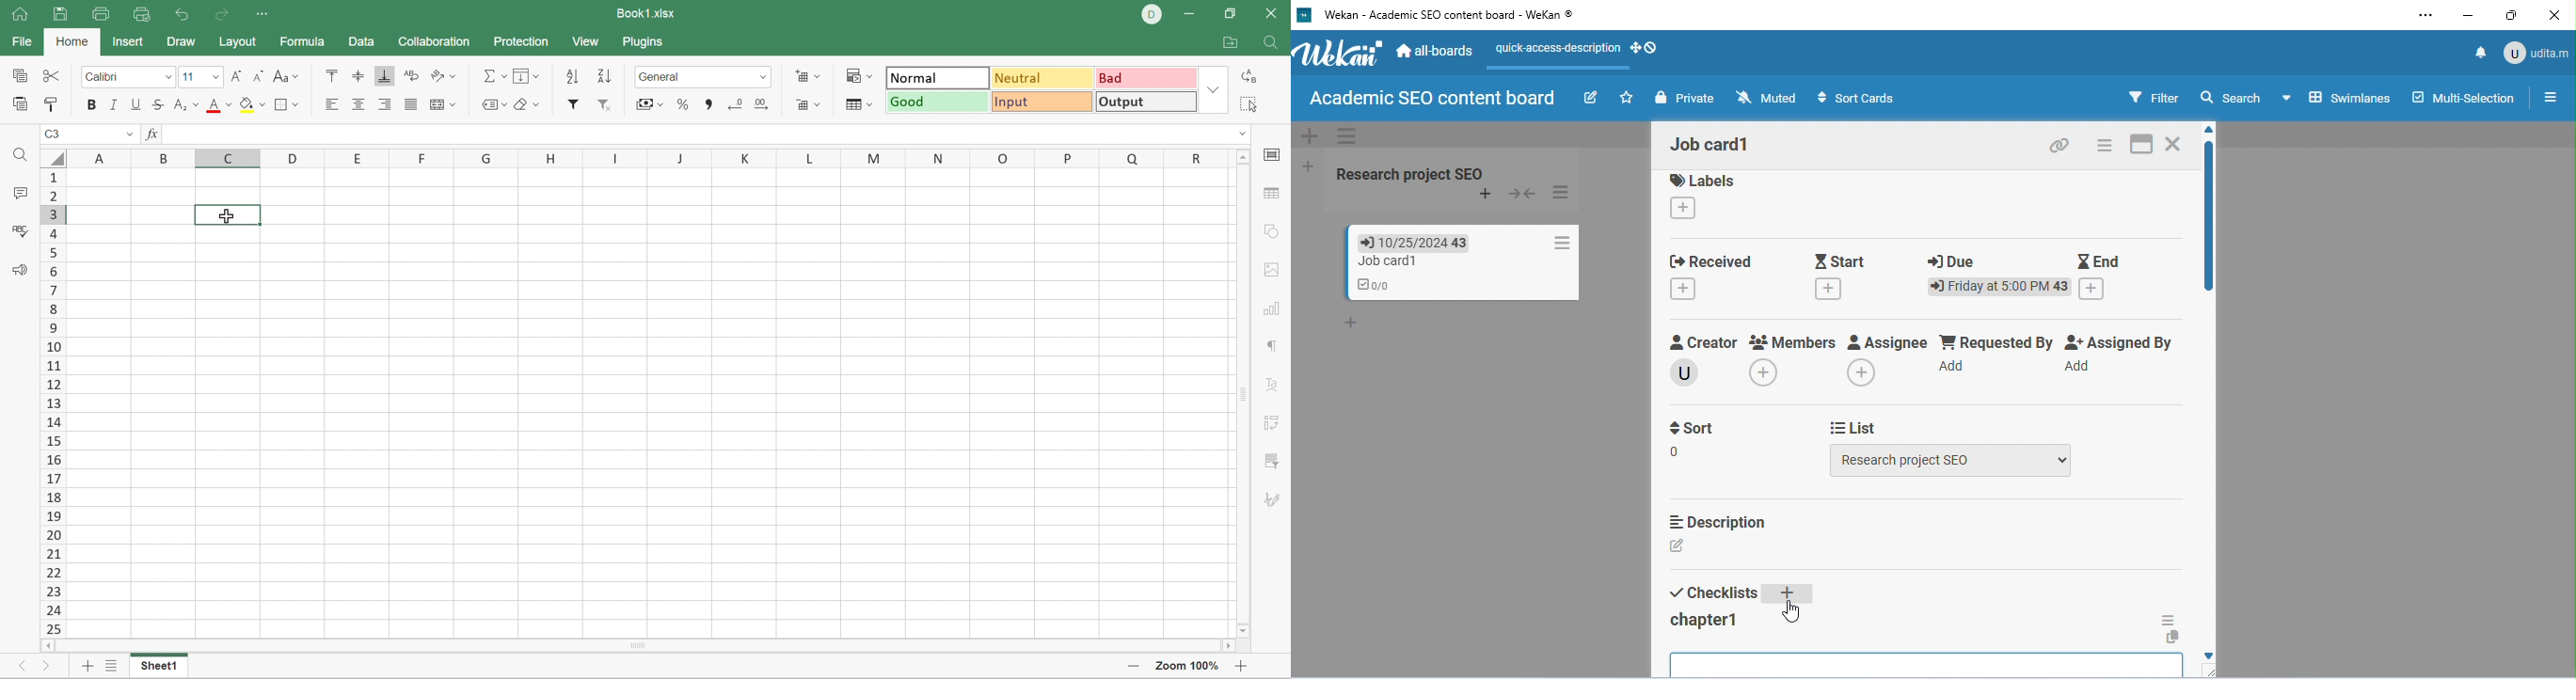  What do you see at coordinates (1249, 105) in the screenshot?
I see `Select all` at bounding box center [1249, 105].